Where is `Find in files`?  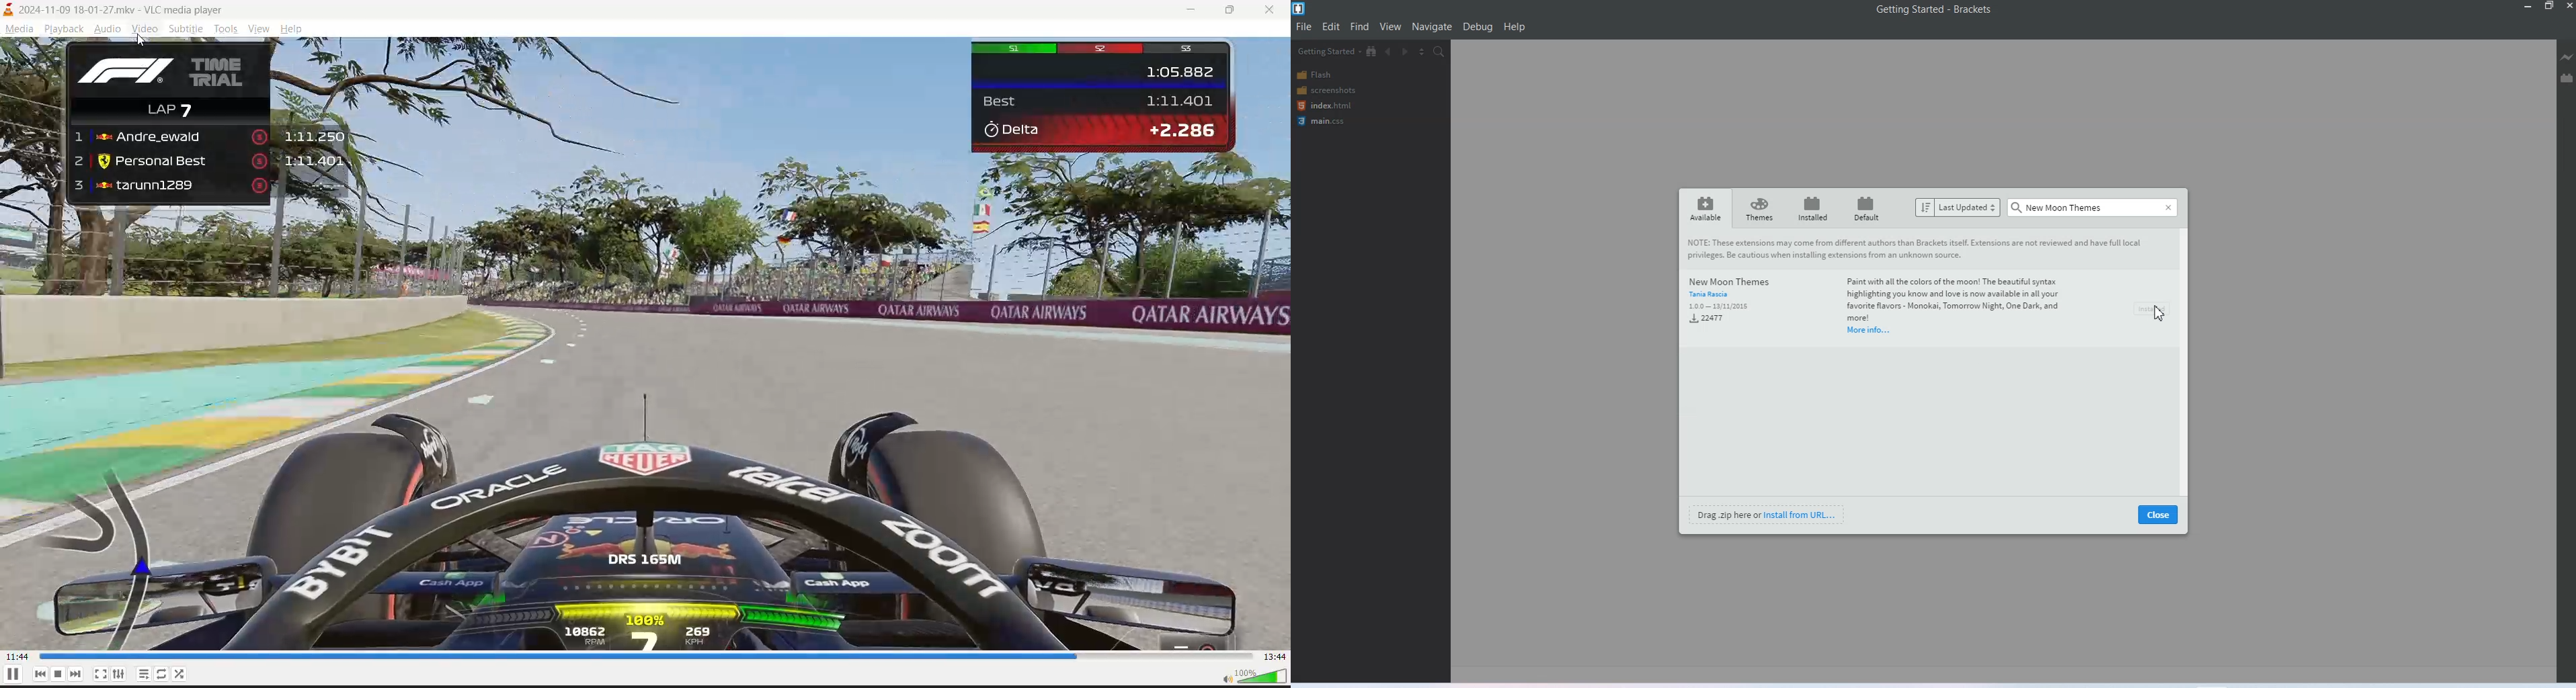
Find in files is located at coordinates (1439, 52).